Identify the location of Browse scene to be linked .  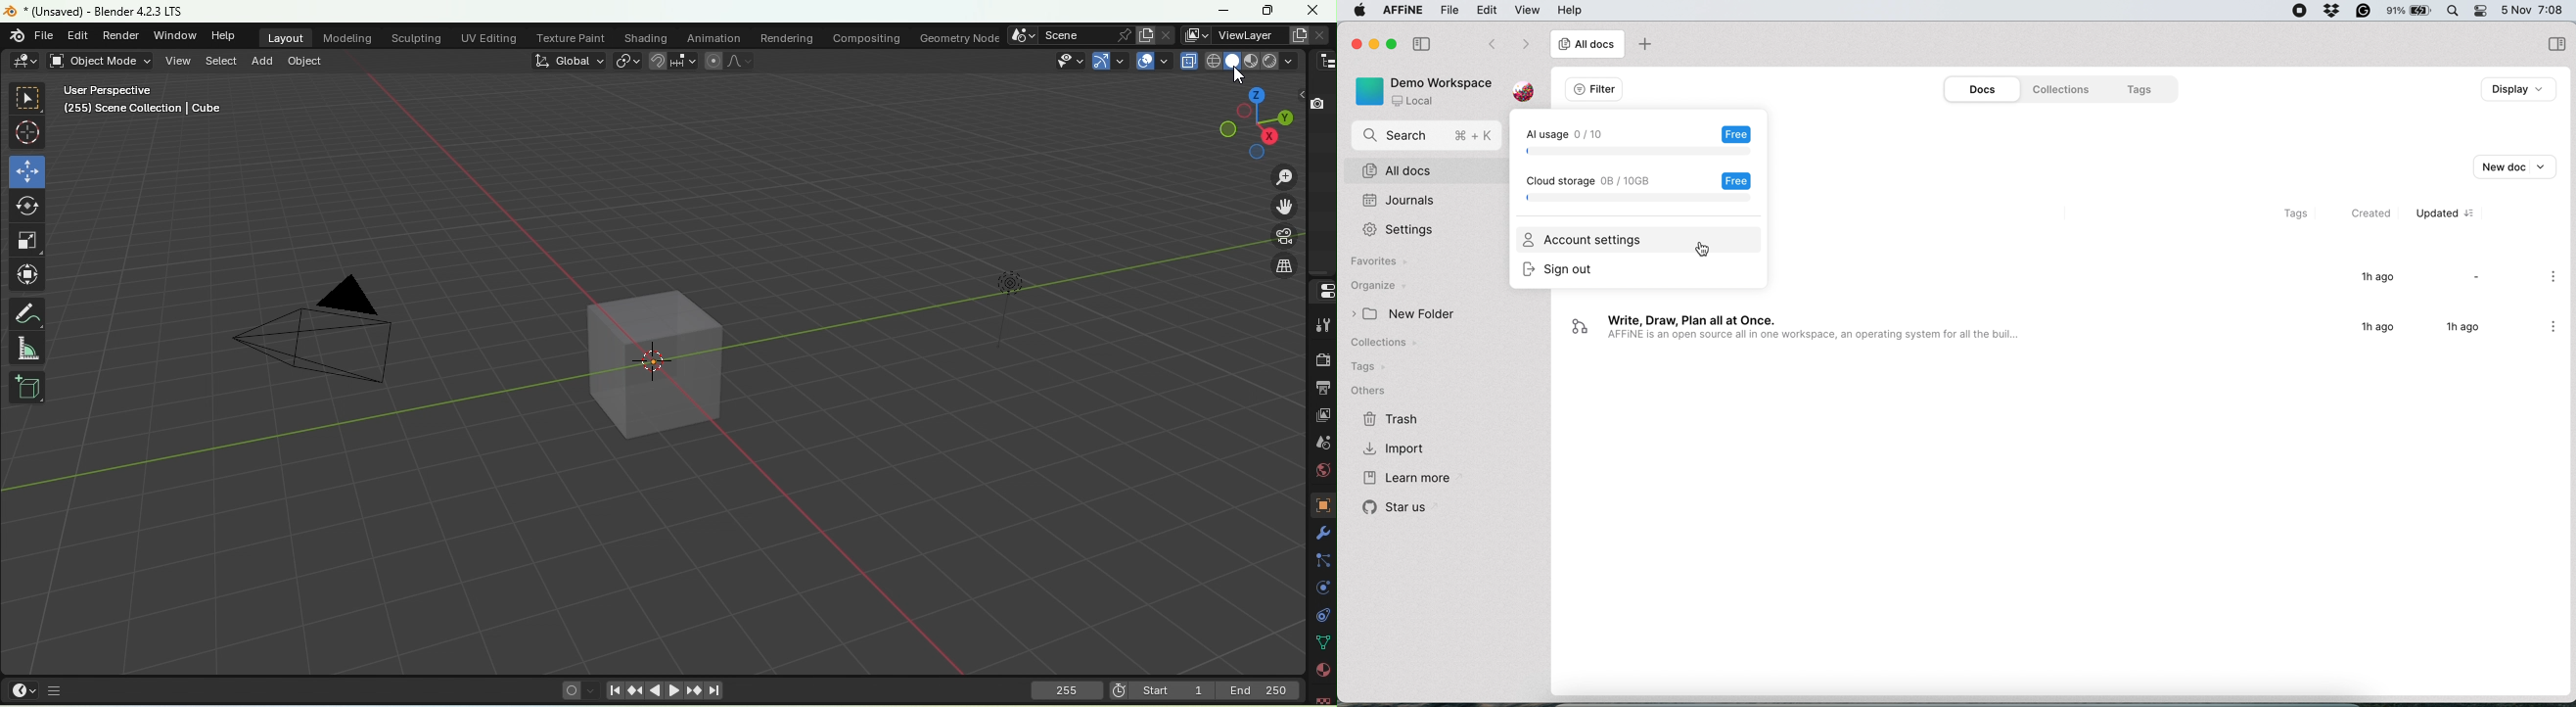
(1024, 35).